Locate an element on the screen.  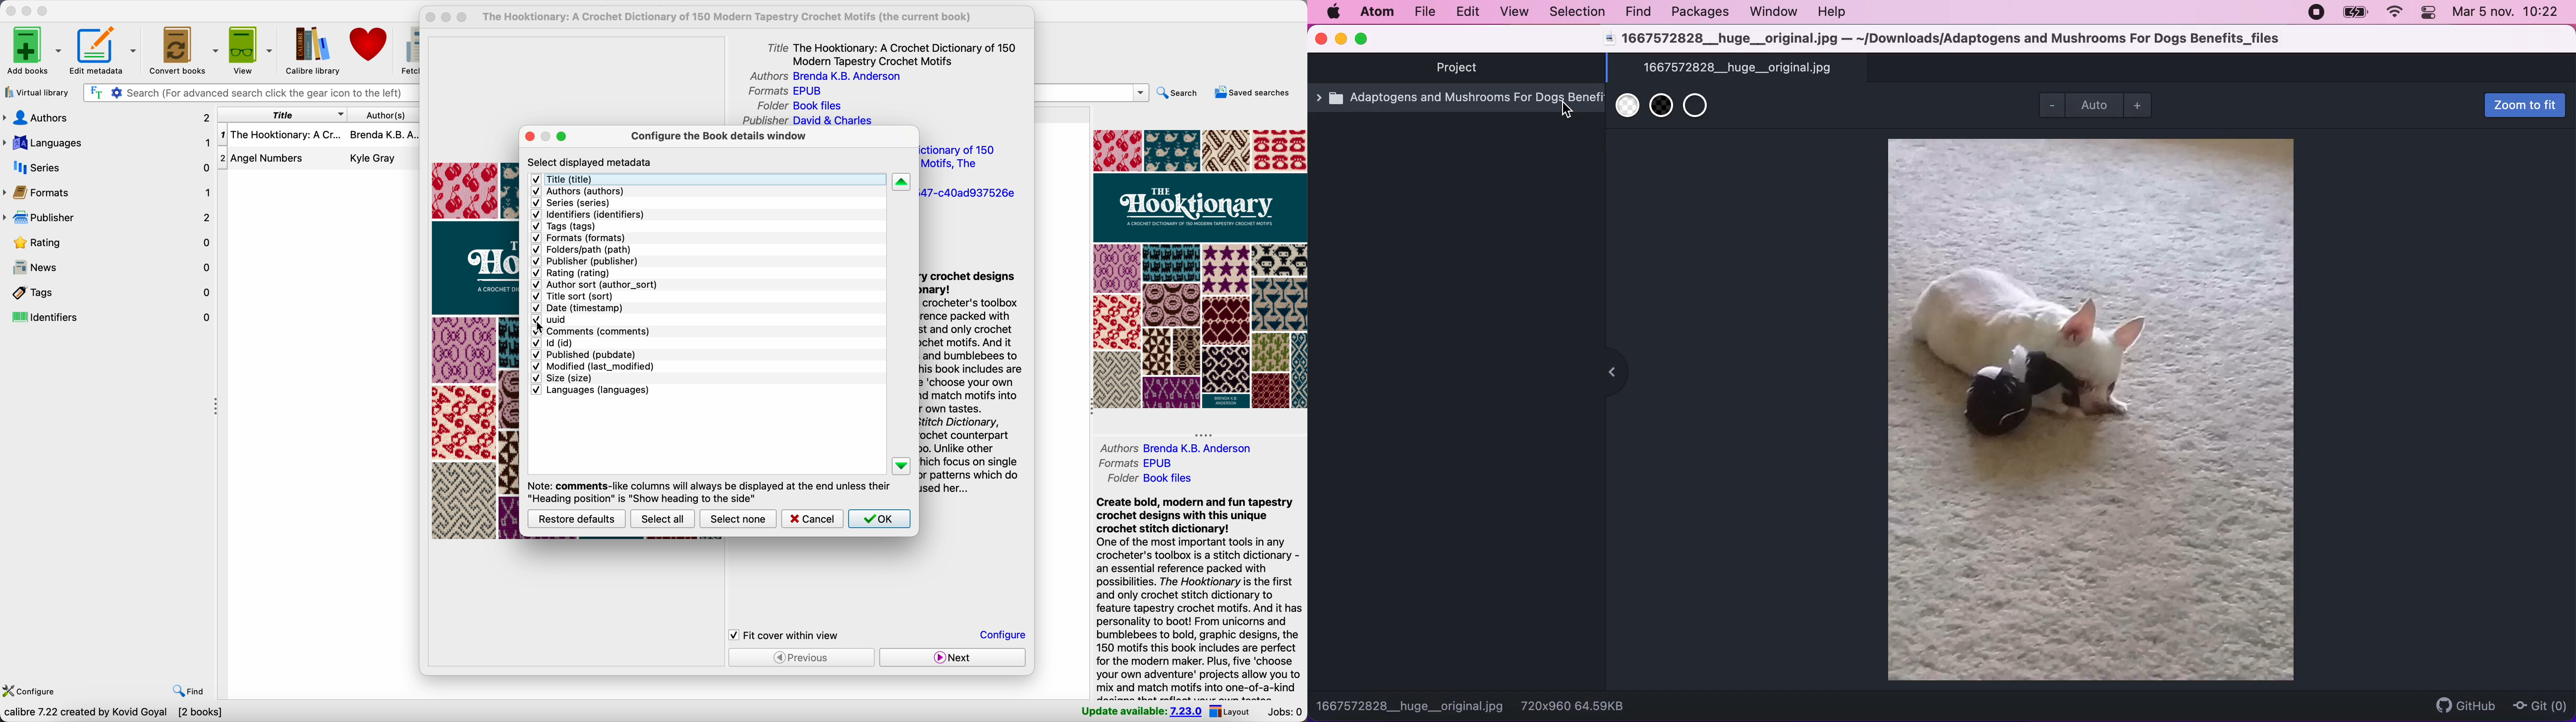
select none is located at coordinates (738, 520).